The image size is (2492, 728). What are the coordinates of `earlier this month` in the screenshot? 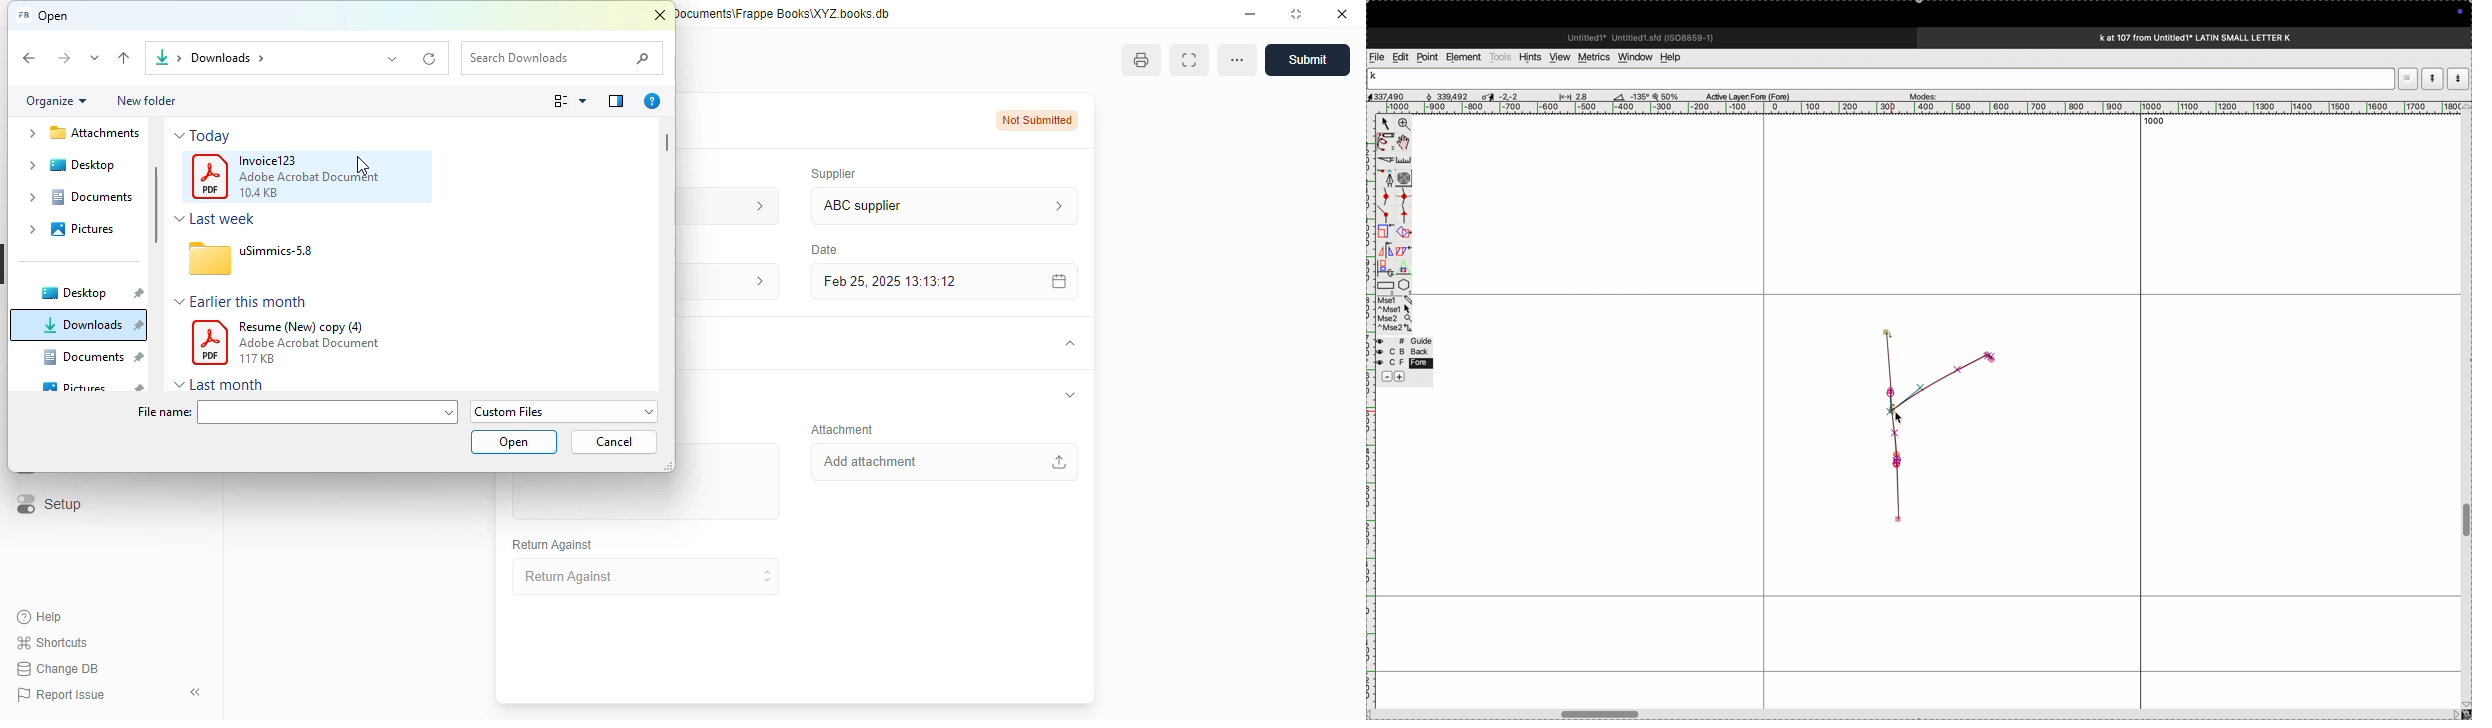 It's located at (249, 300).